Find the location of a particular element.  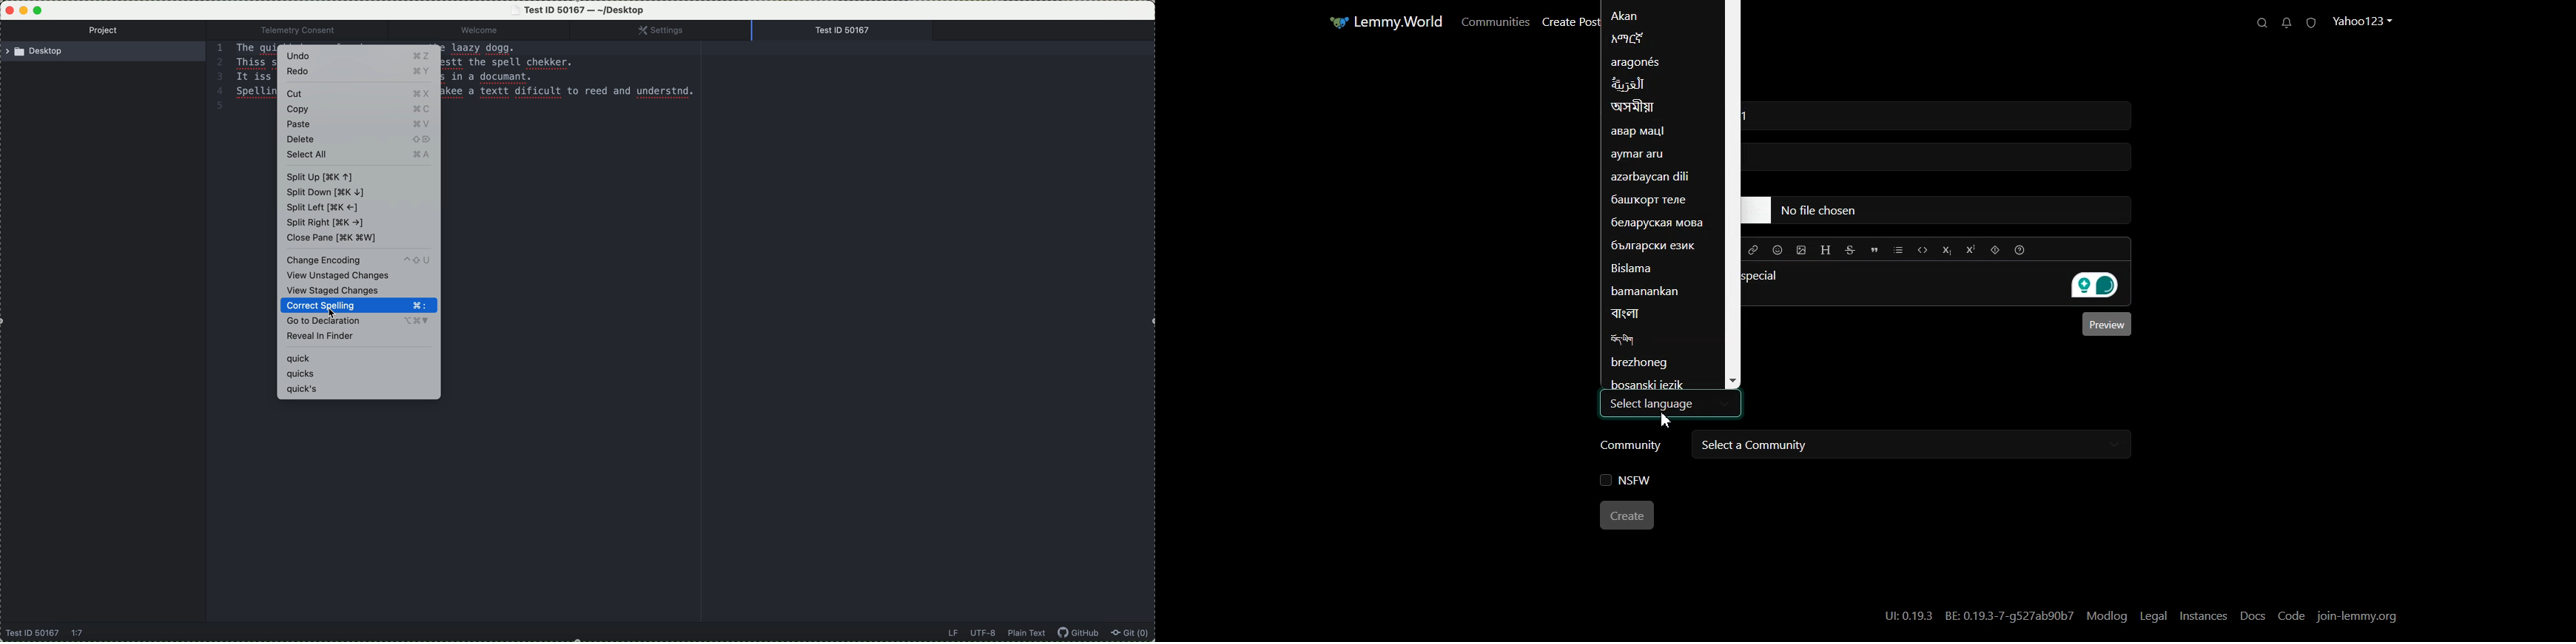

data is located at coordinates (996, 633).